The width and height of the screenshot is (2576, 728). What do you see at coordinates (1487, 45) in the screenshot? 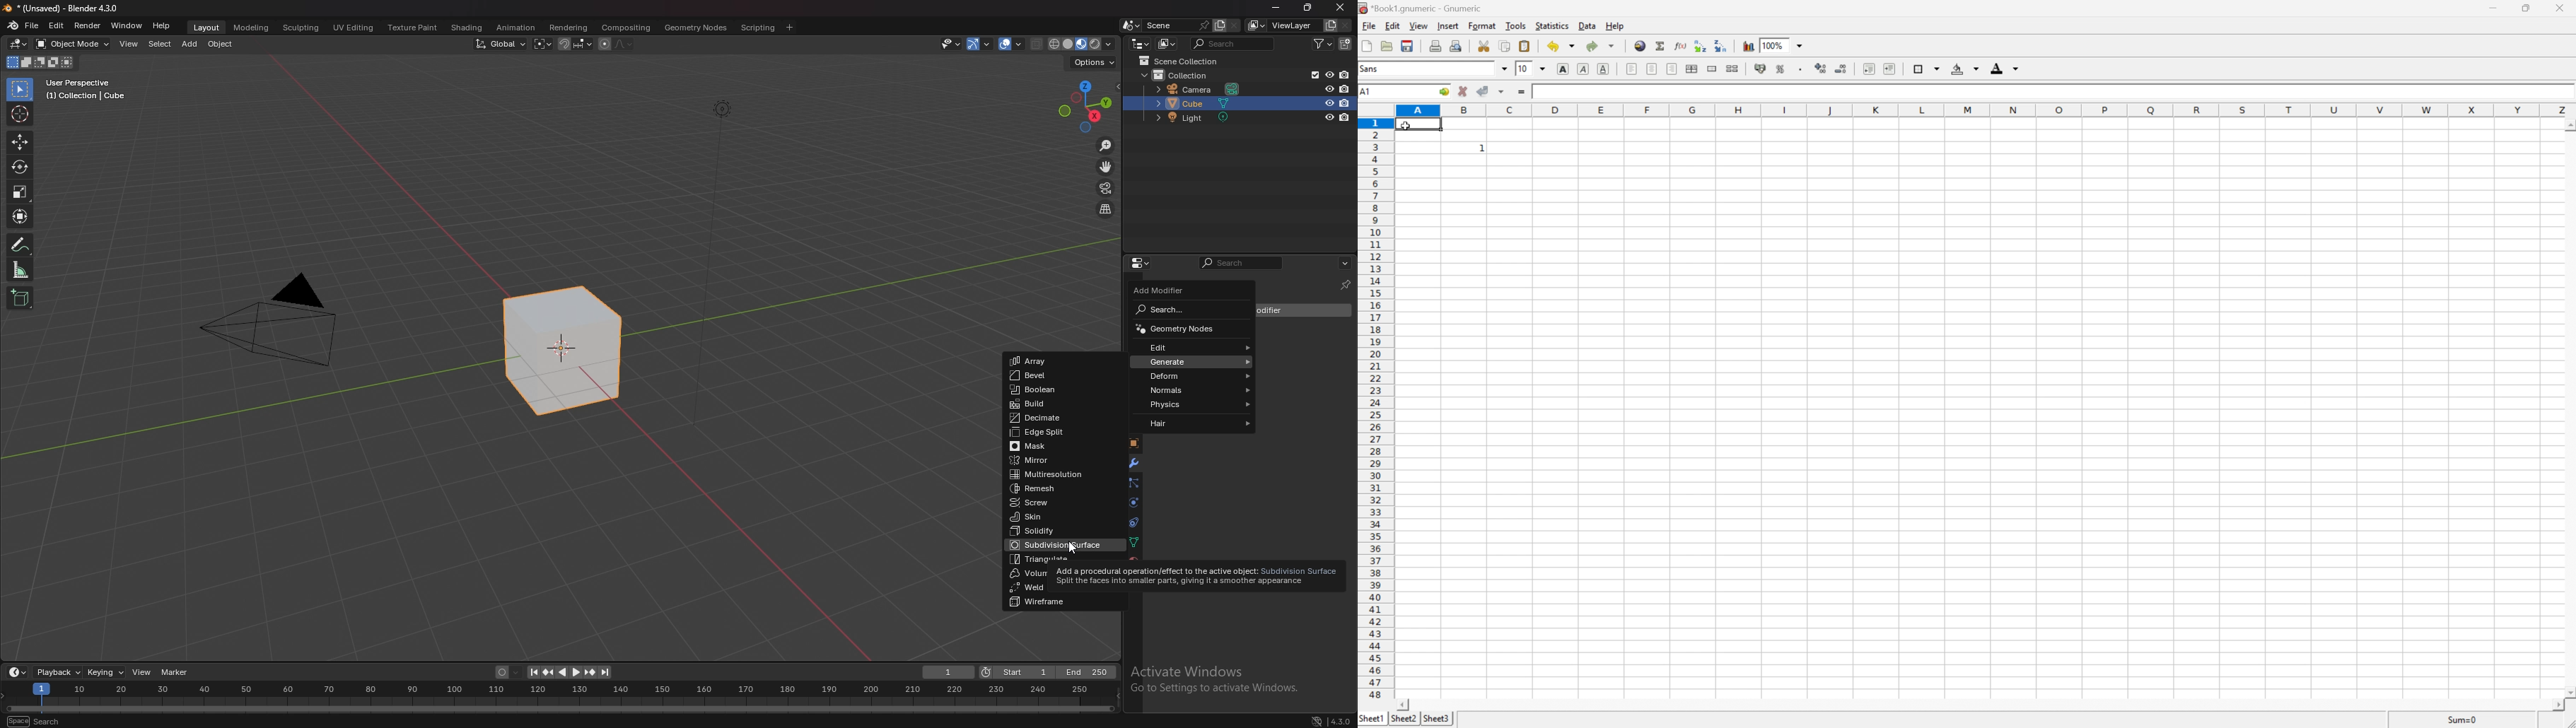
I see `cut` at bounding box center [1487, 45].